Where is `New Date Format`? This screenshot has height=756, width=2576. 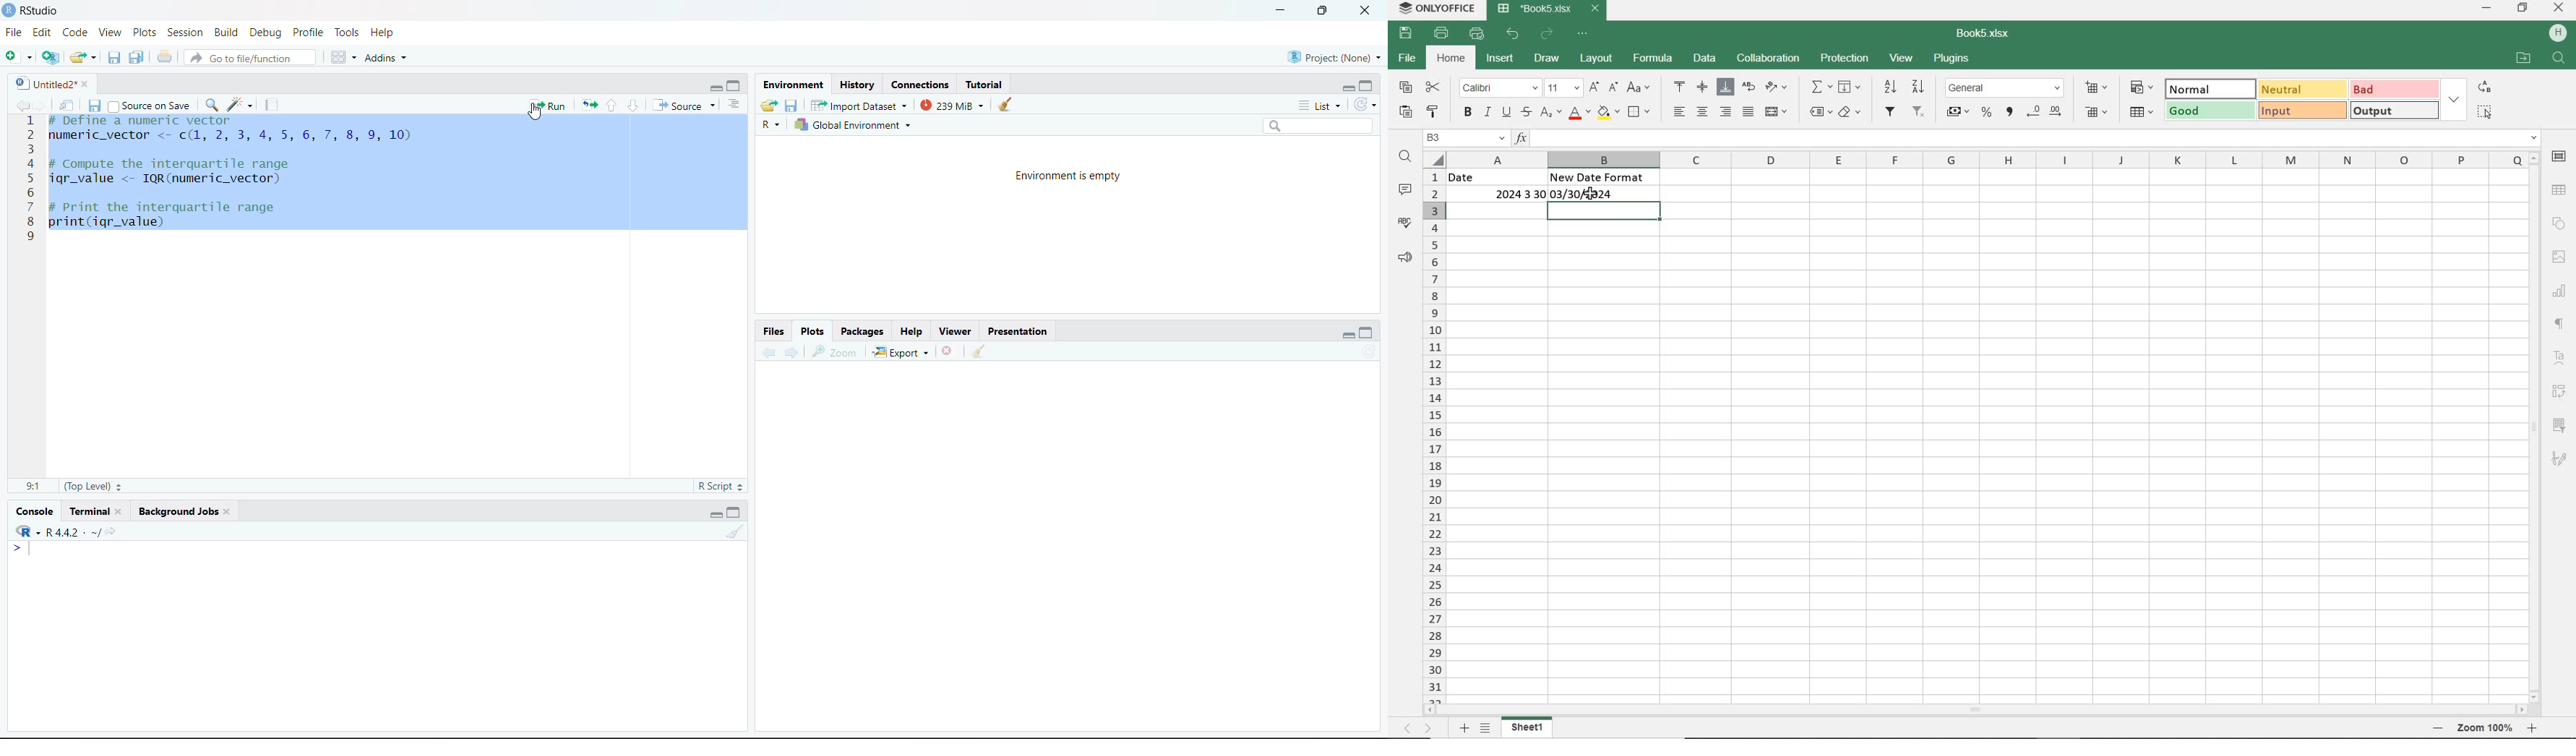
New Date Format is located at coordinates (1601, 177).